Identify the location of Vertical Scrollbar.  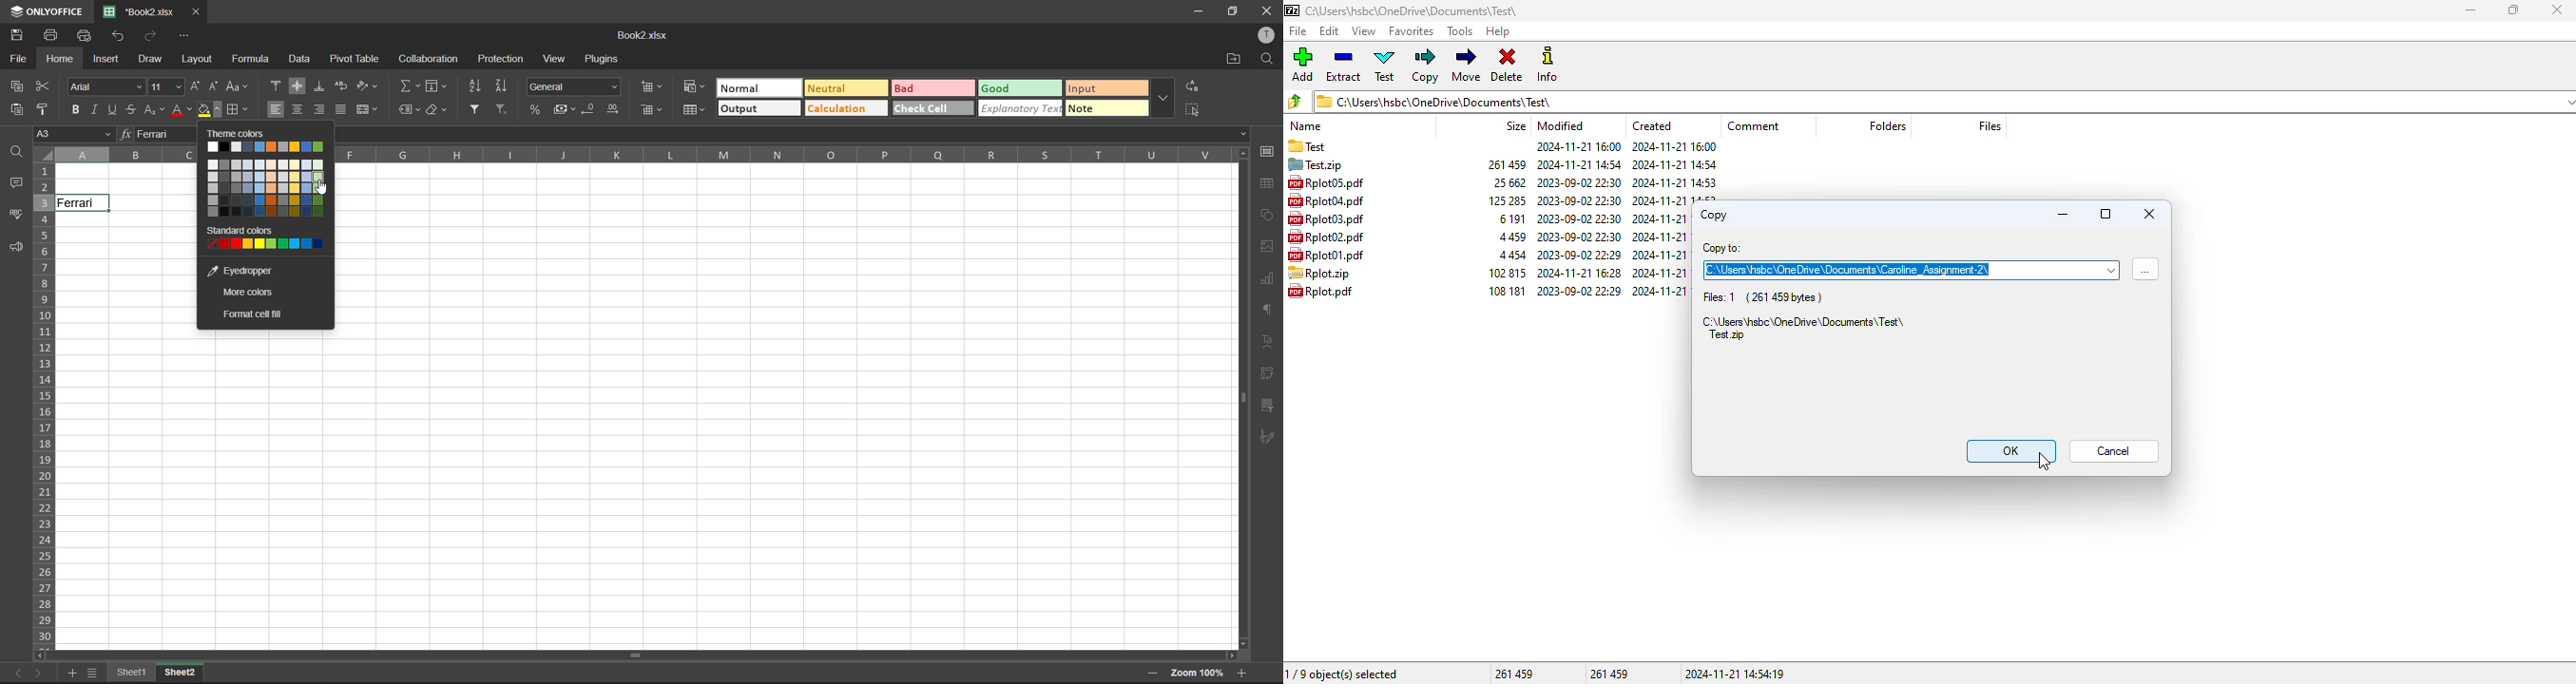
(1240, 398).